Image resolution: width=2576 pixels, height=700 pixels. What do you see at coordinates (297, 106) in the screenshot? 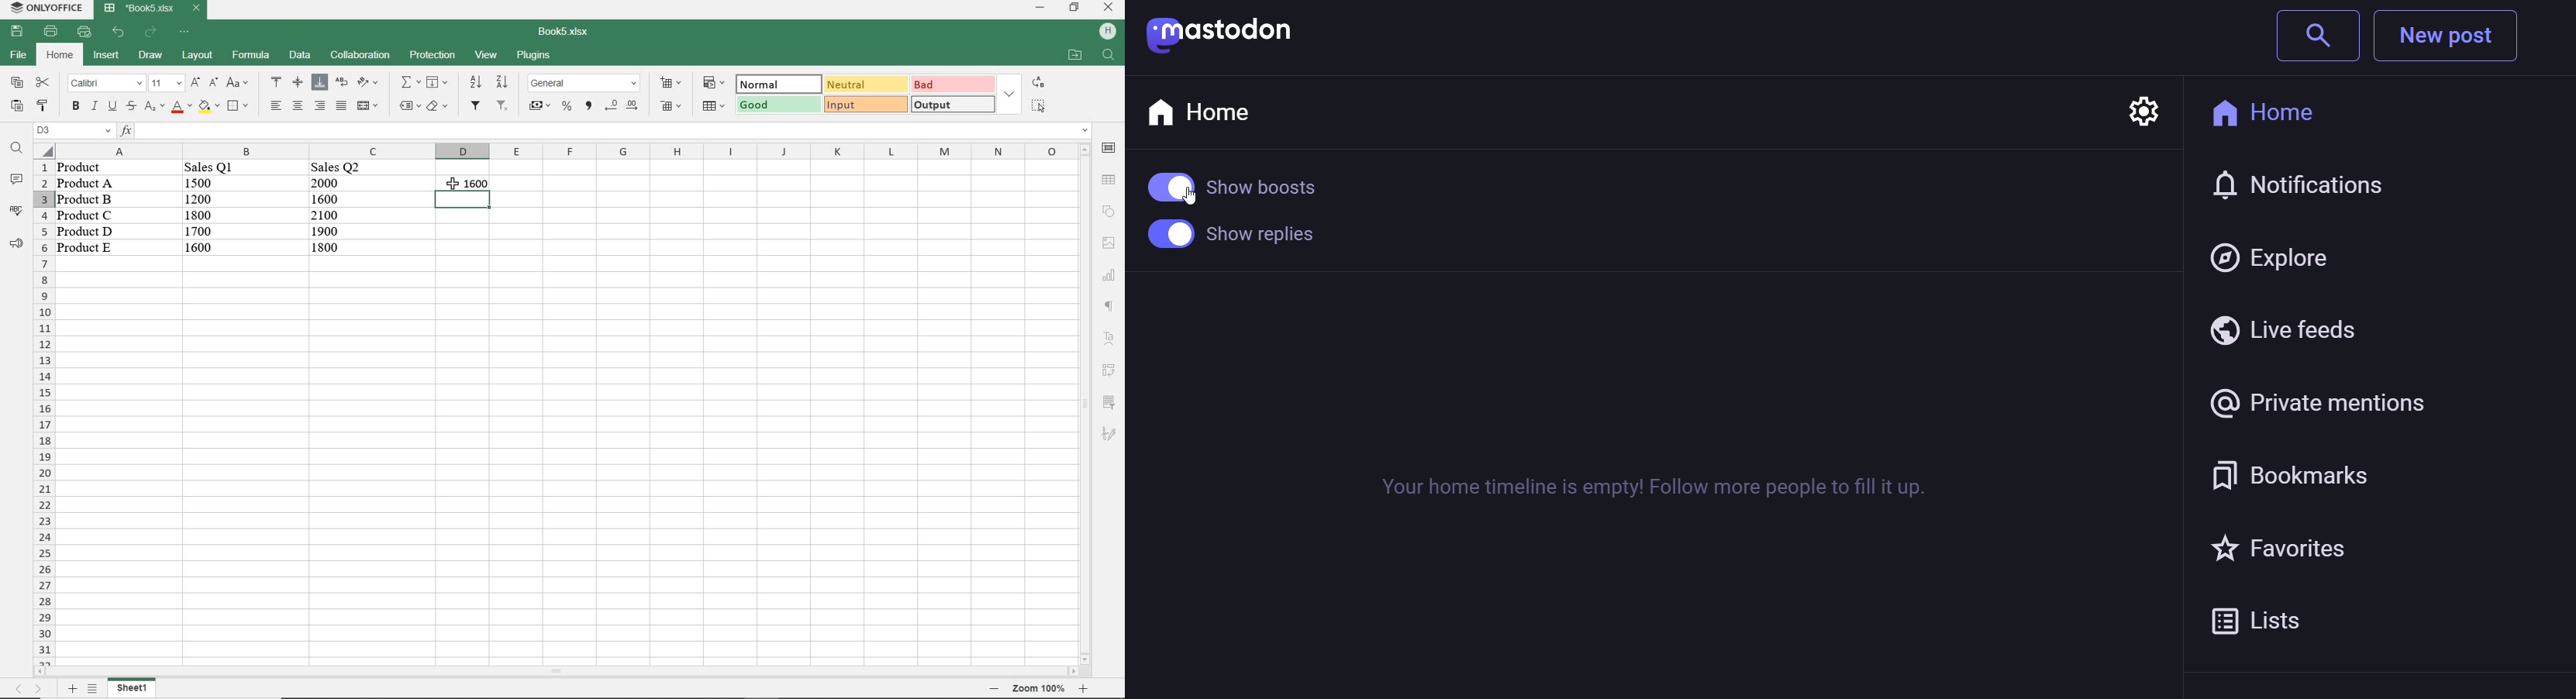
I see `align center` at bounding box center [297, 106].